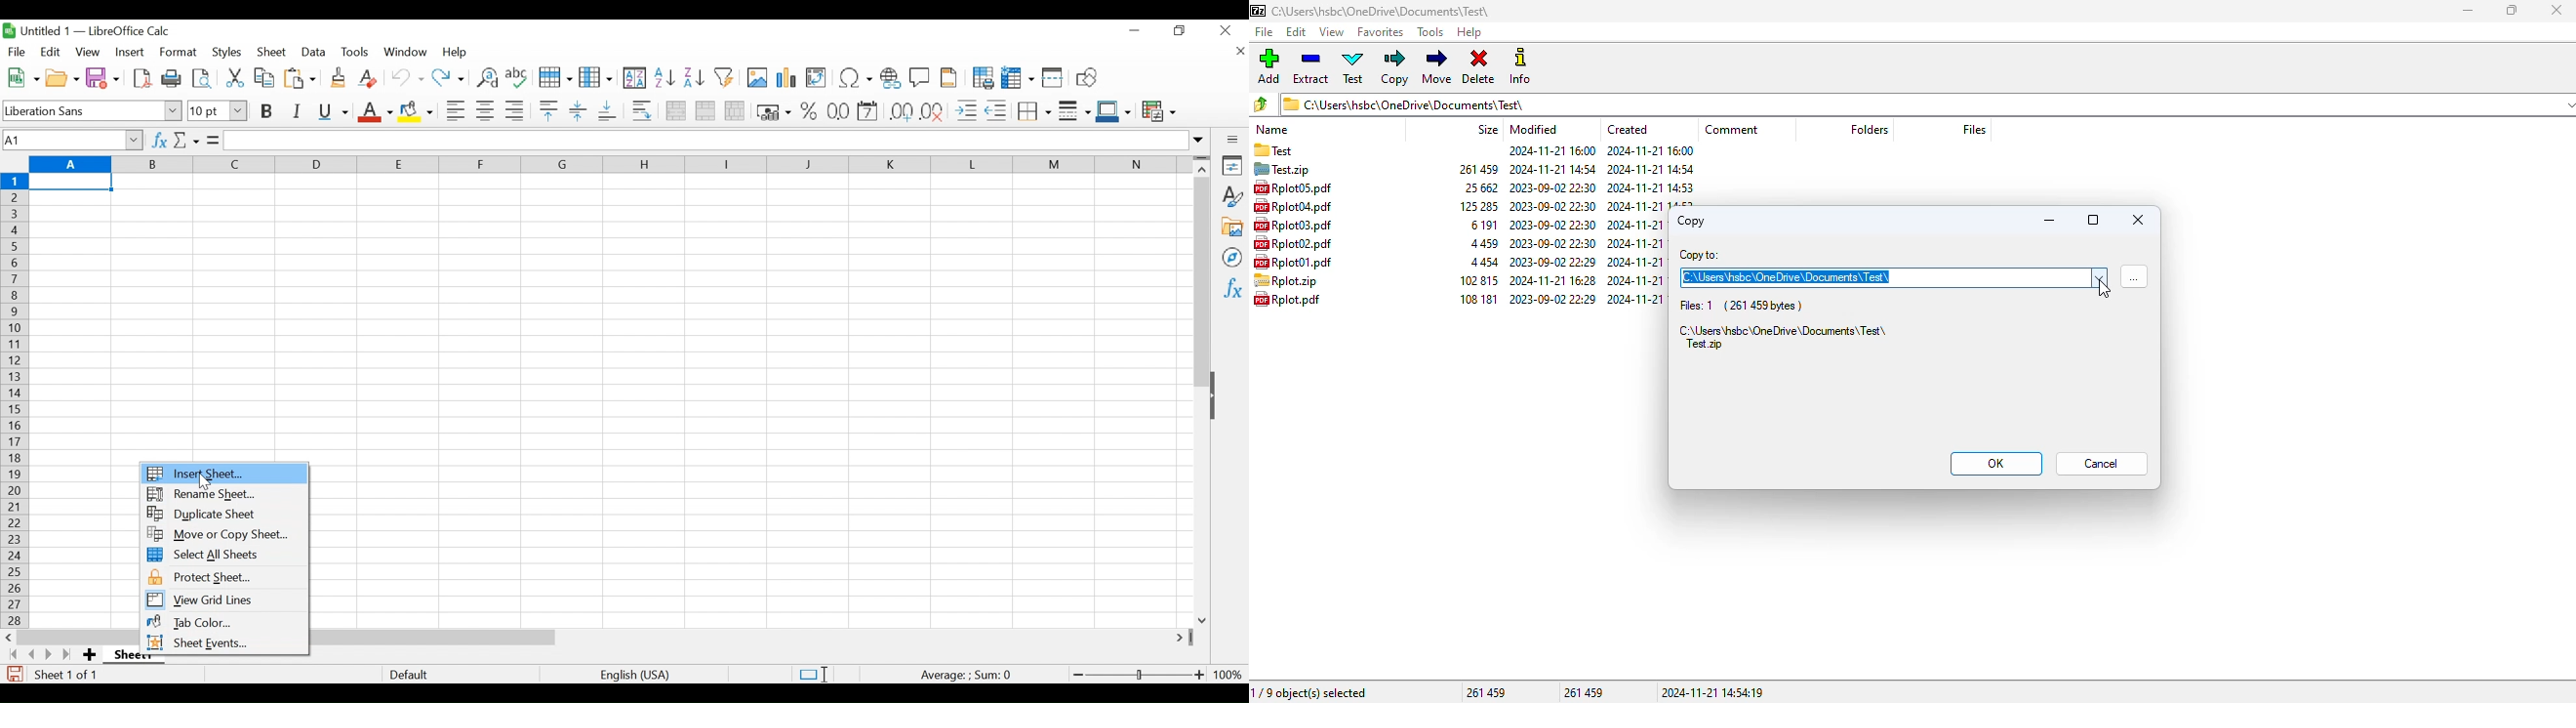 This screenshot has height=728, width=2576. I want to click on Headers and Footers, so click(950, 78).